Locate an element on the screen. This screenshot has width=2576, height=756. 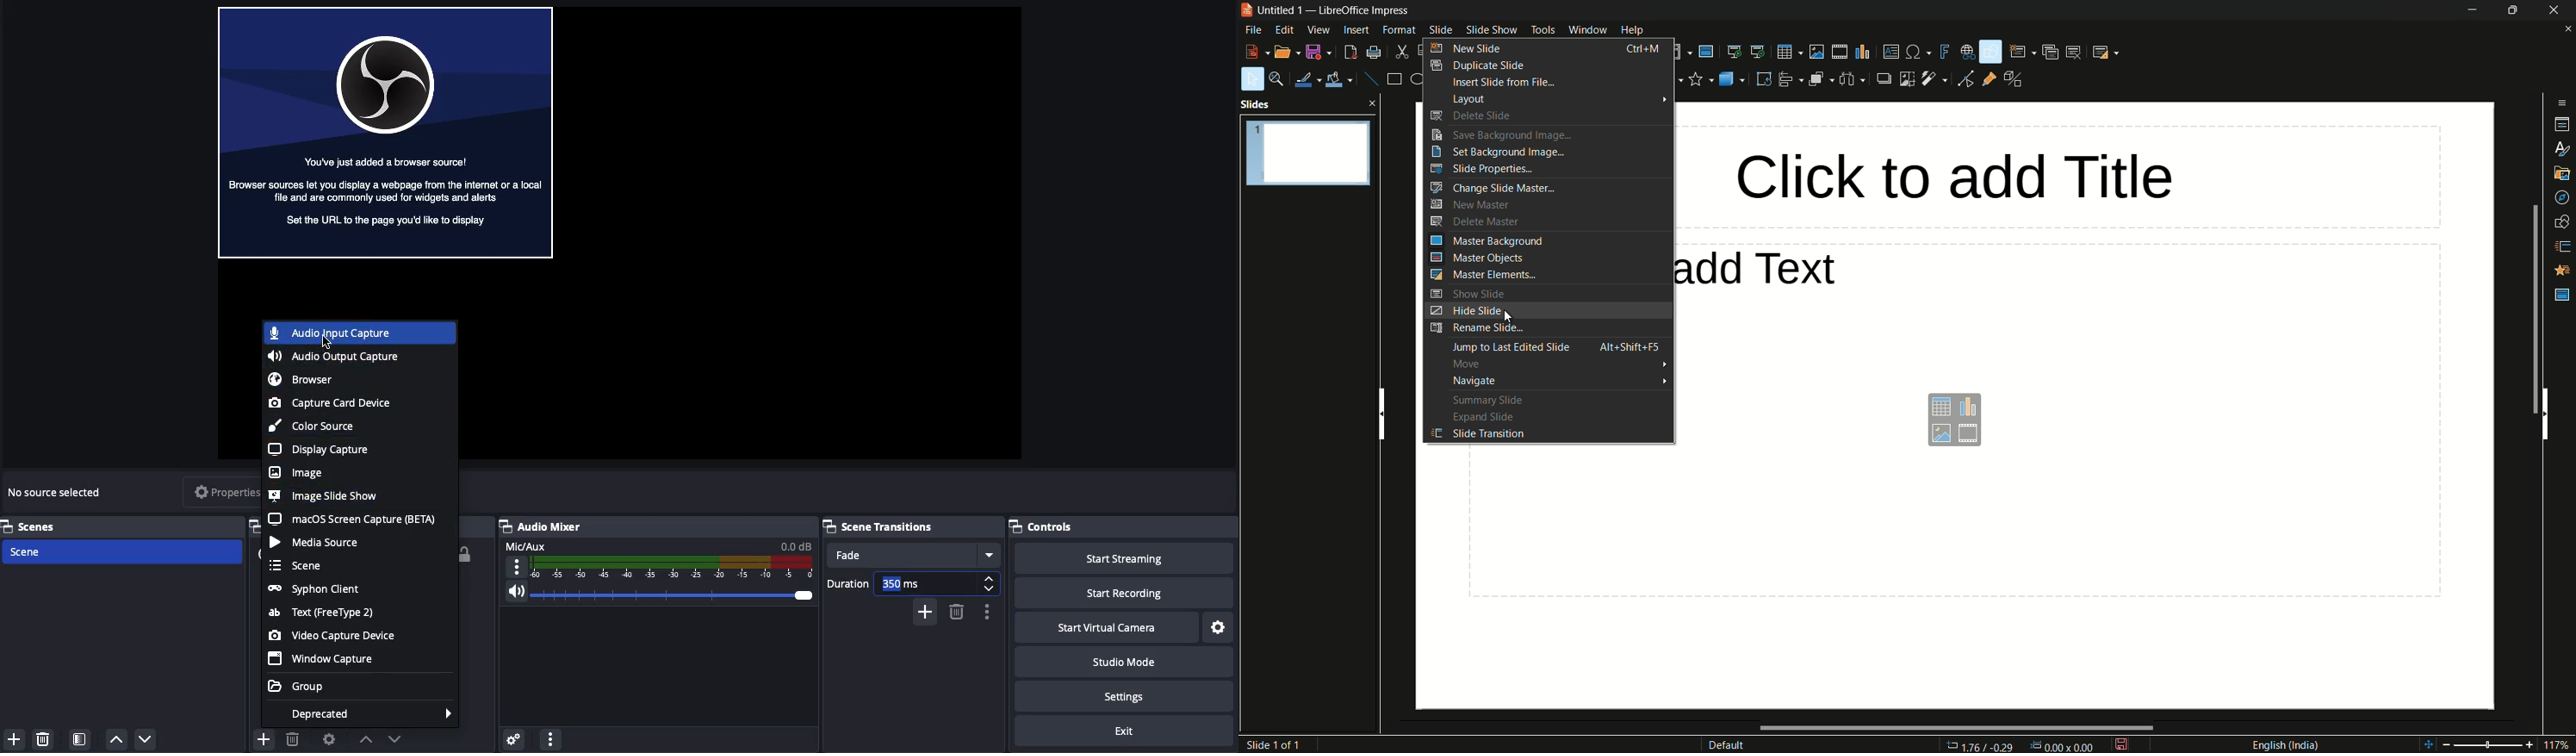
Move up is located at coordinates (365, 739).